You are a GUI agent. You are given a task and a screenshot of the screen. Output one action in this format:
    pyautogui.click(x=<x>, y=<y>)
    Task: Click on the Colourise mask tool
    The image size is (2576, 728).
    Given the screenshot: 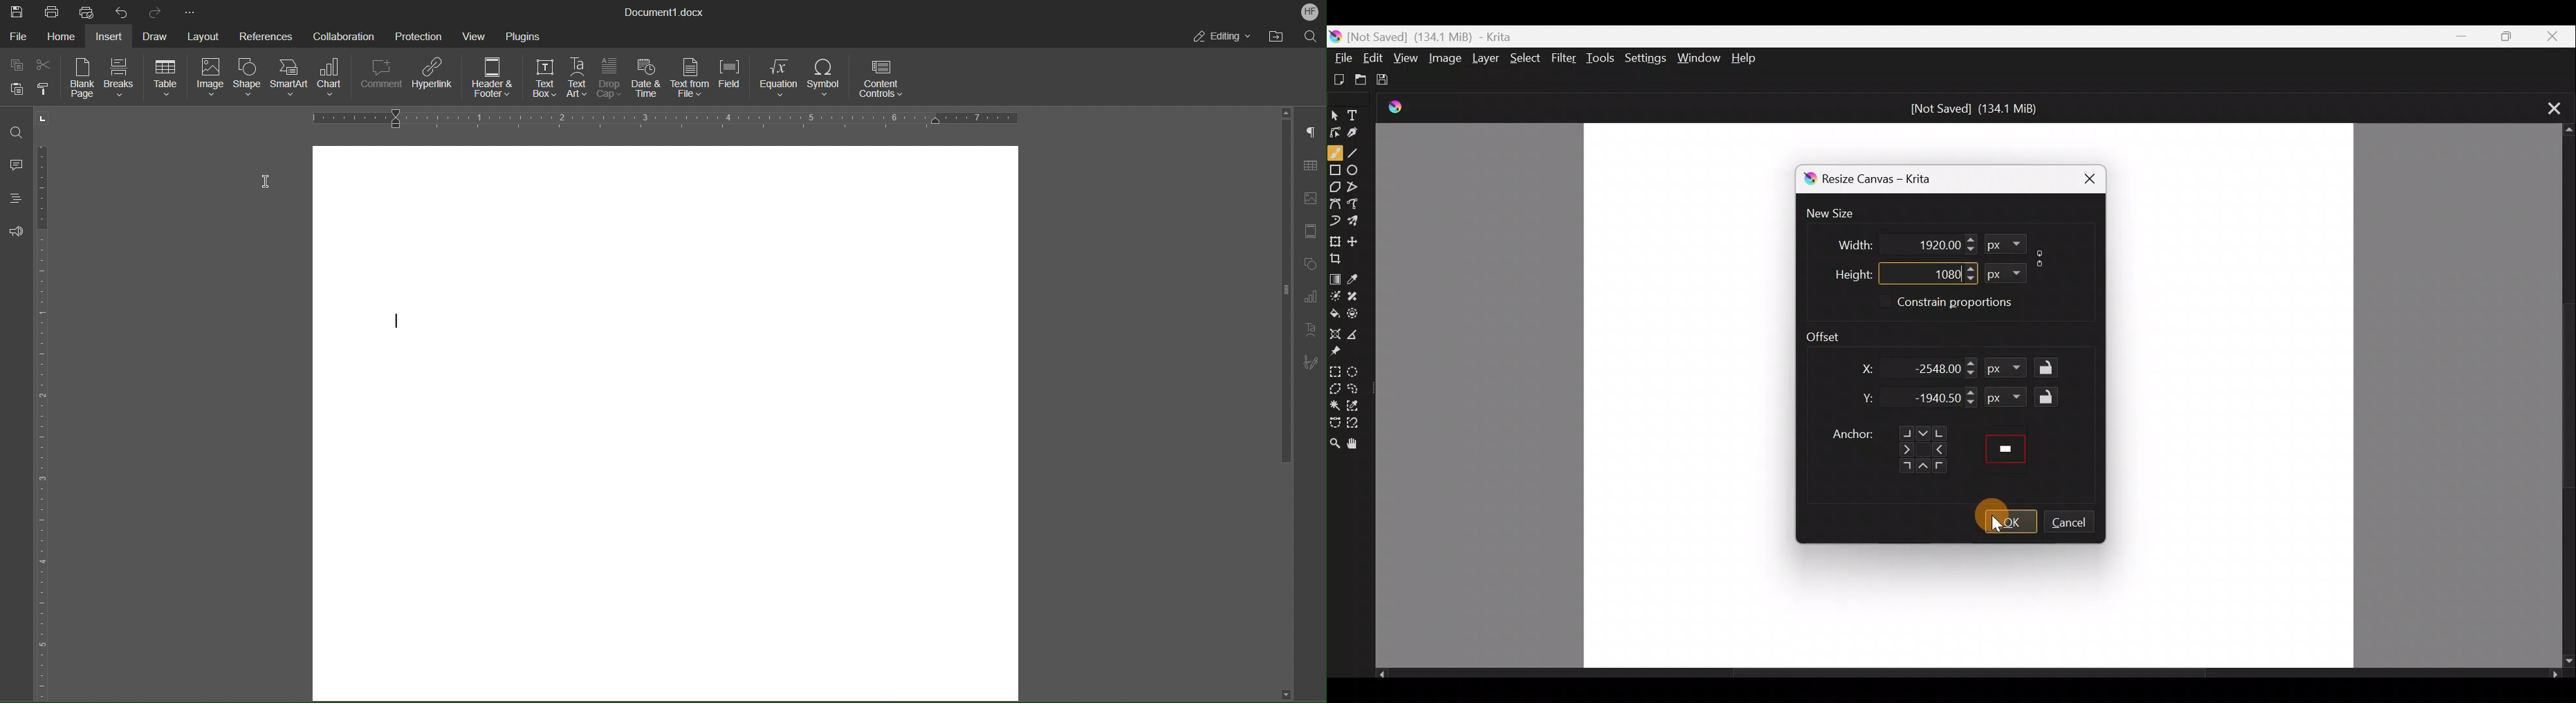 What is the action you would take?
    pyautogui.click(x=1337, y=294)
    